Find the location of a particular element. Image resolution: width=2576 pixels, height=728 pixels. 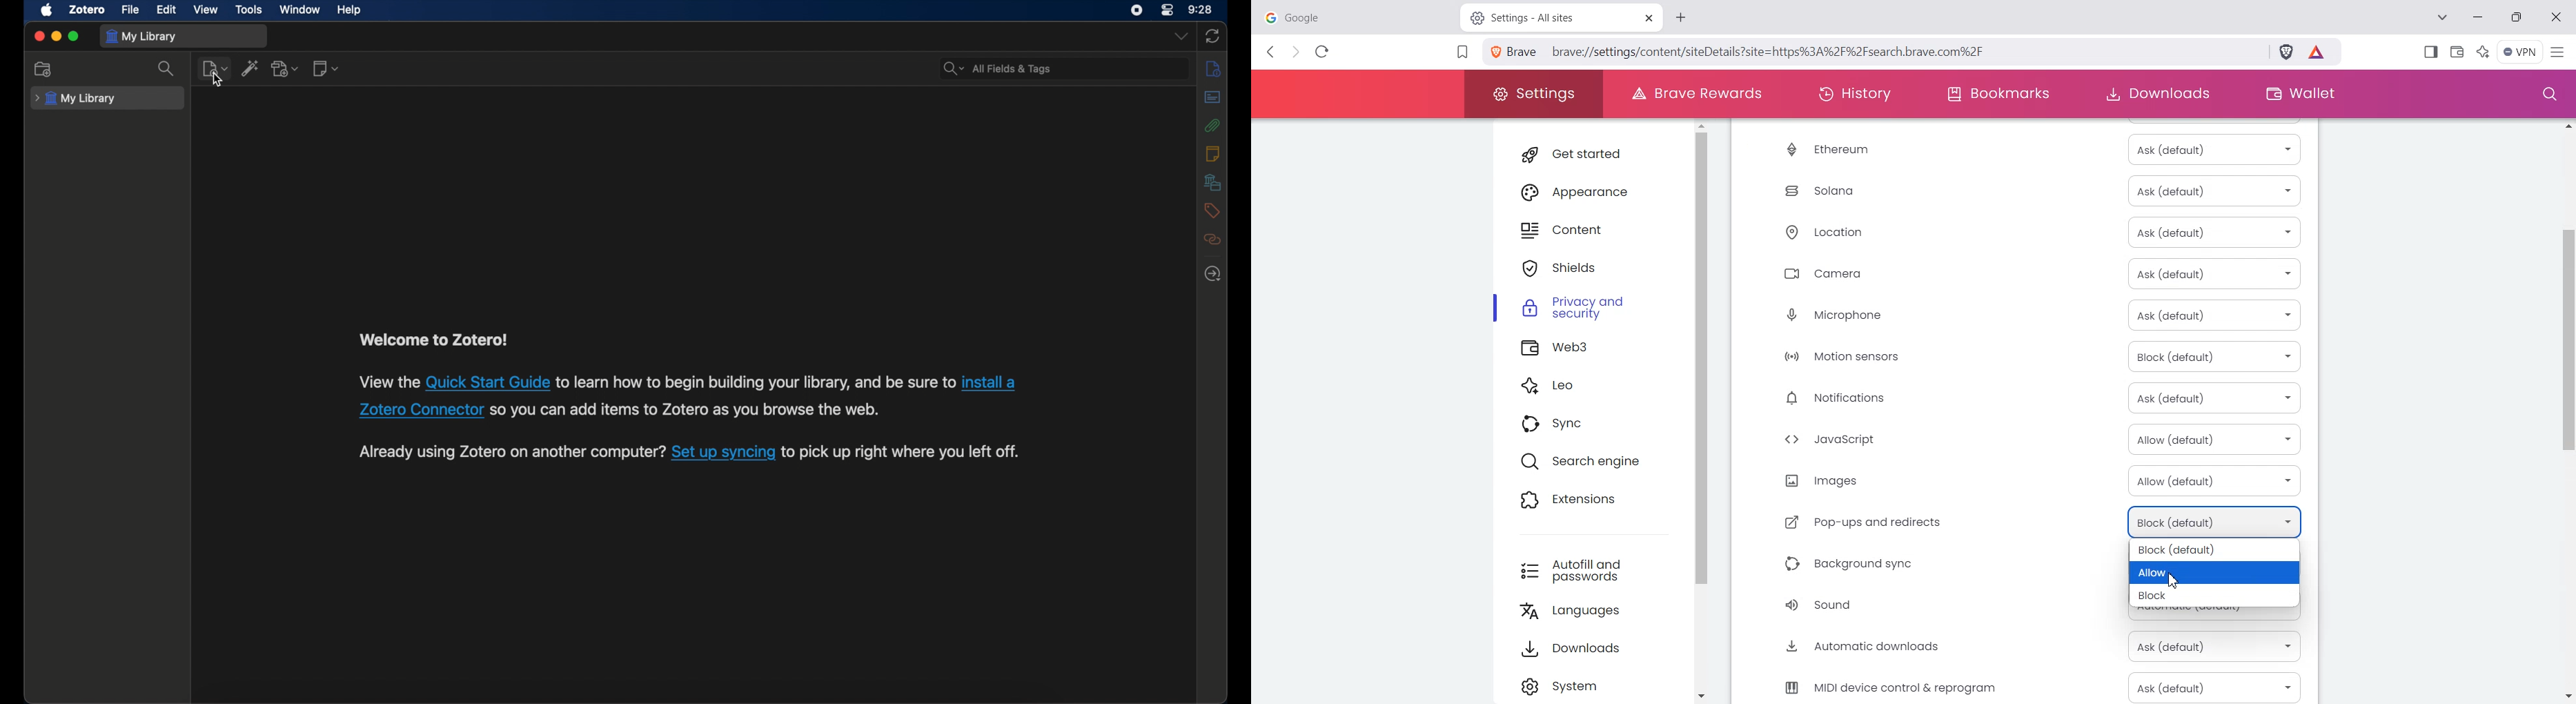

Block is located at coordinates (2213, 596).